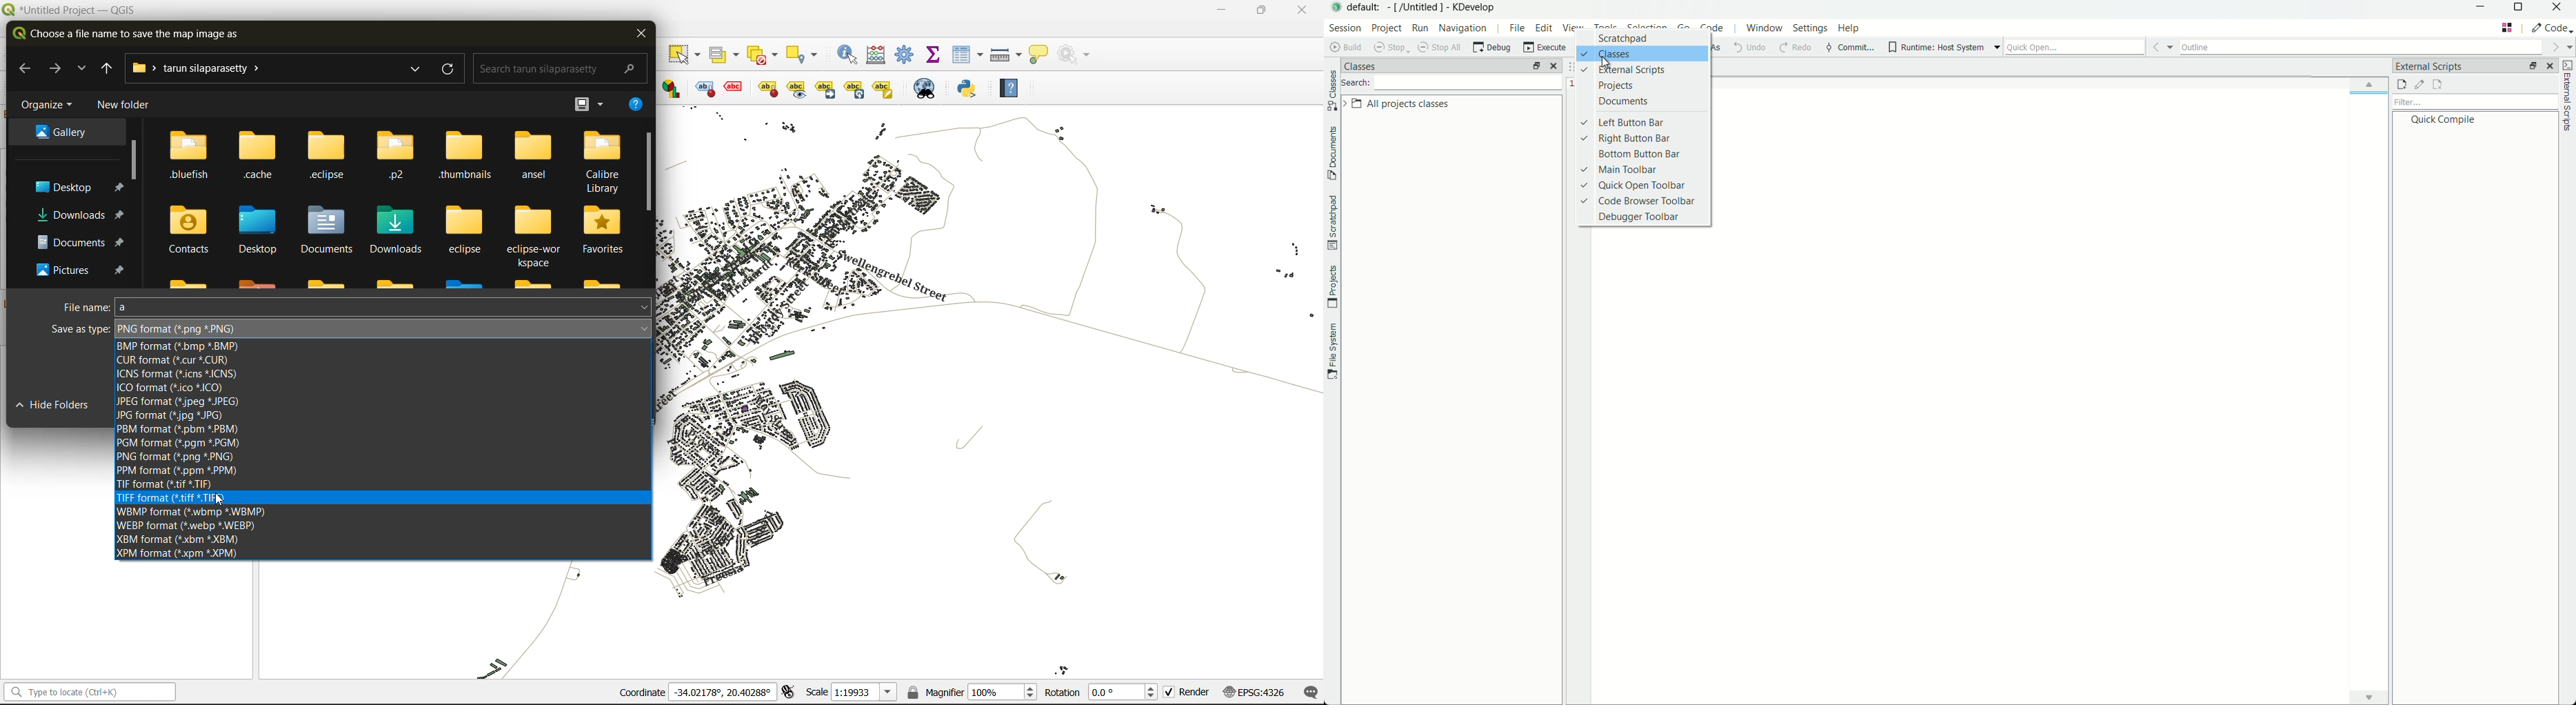  I want to click on projects, so click(1644, 85).